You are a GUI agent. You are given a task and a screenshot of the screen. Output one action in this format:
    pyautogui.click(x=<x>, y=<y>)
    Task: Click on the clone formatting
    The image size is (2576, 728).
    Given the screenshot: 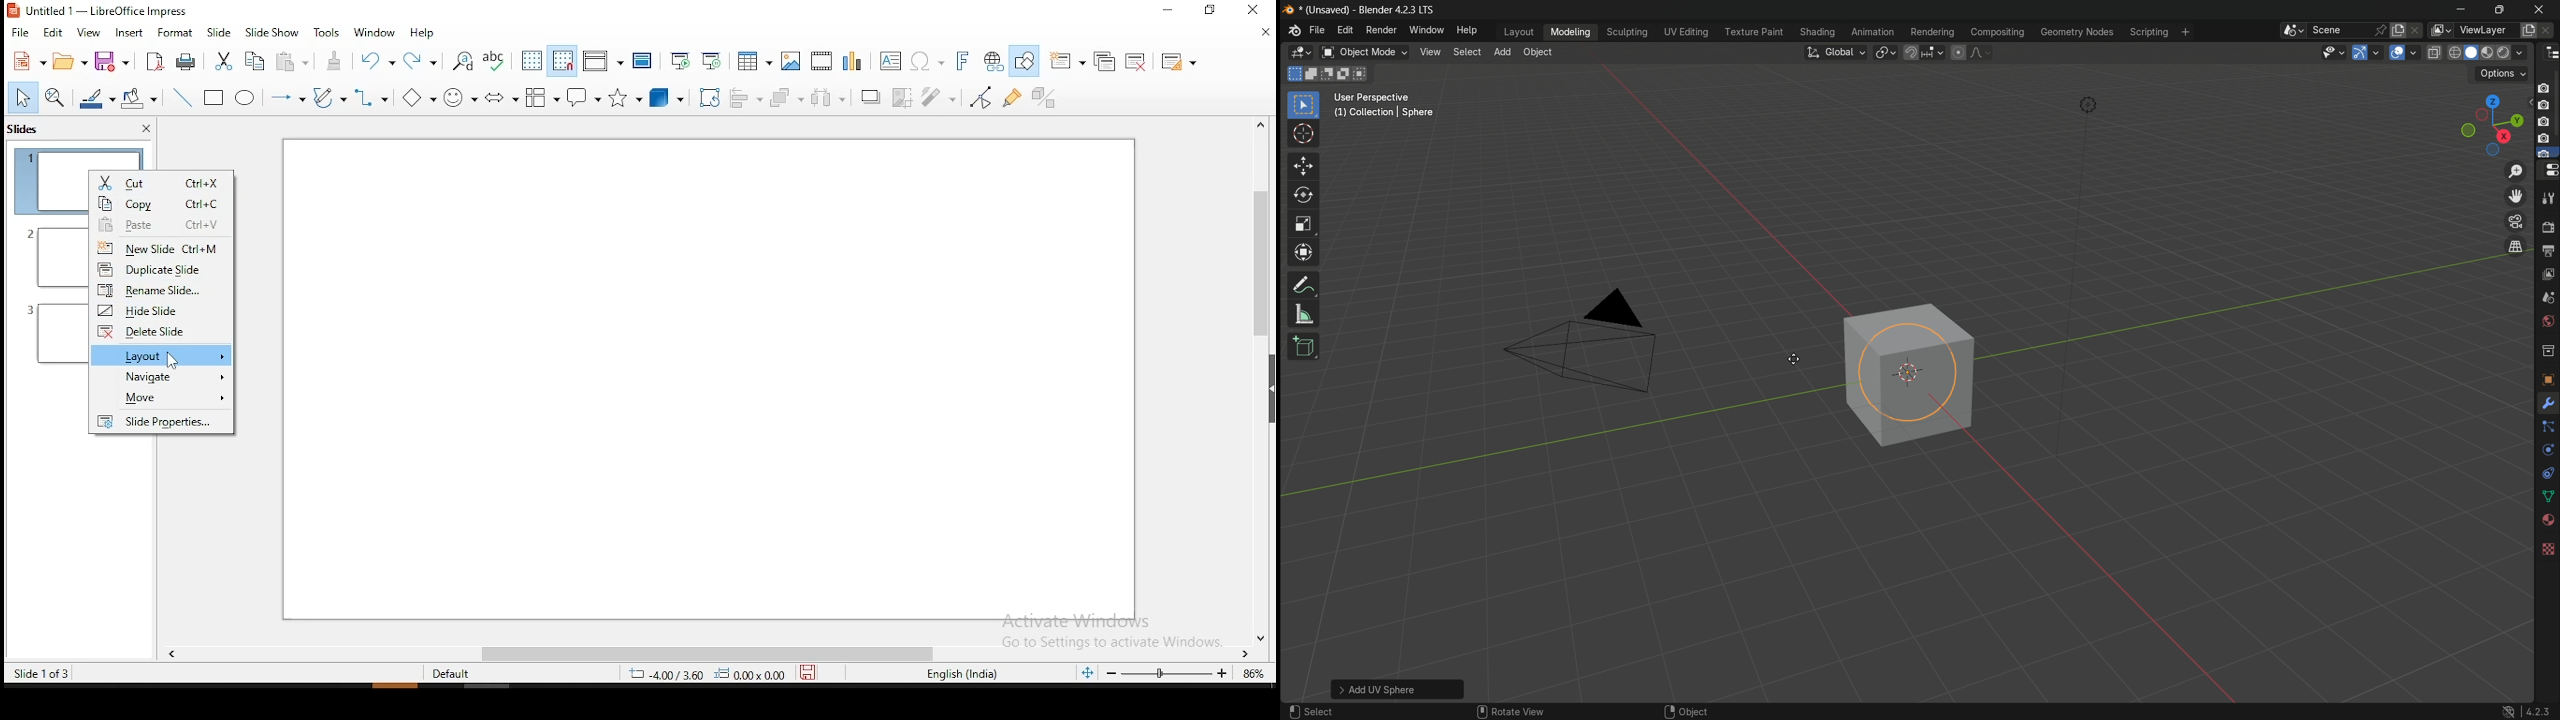 What is the action you would take?
    pyautogui.click(x=335, y=63)
    